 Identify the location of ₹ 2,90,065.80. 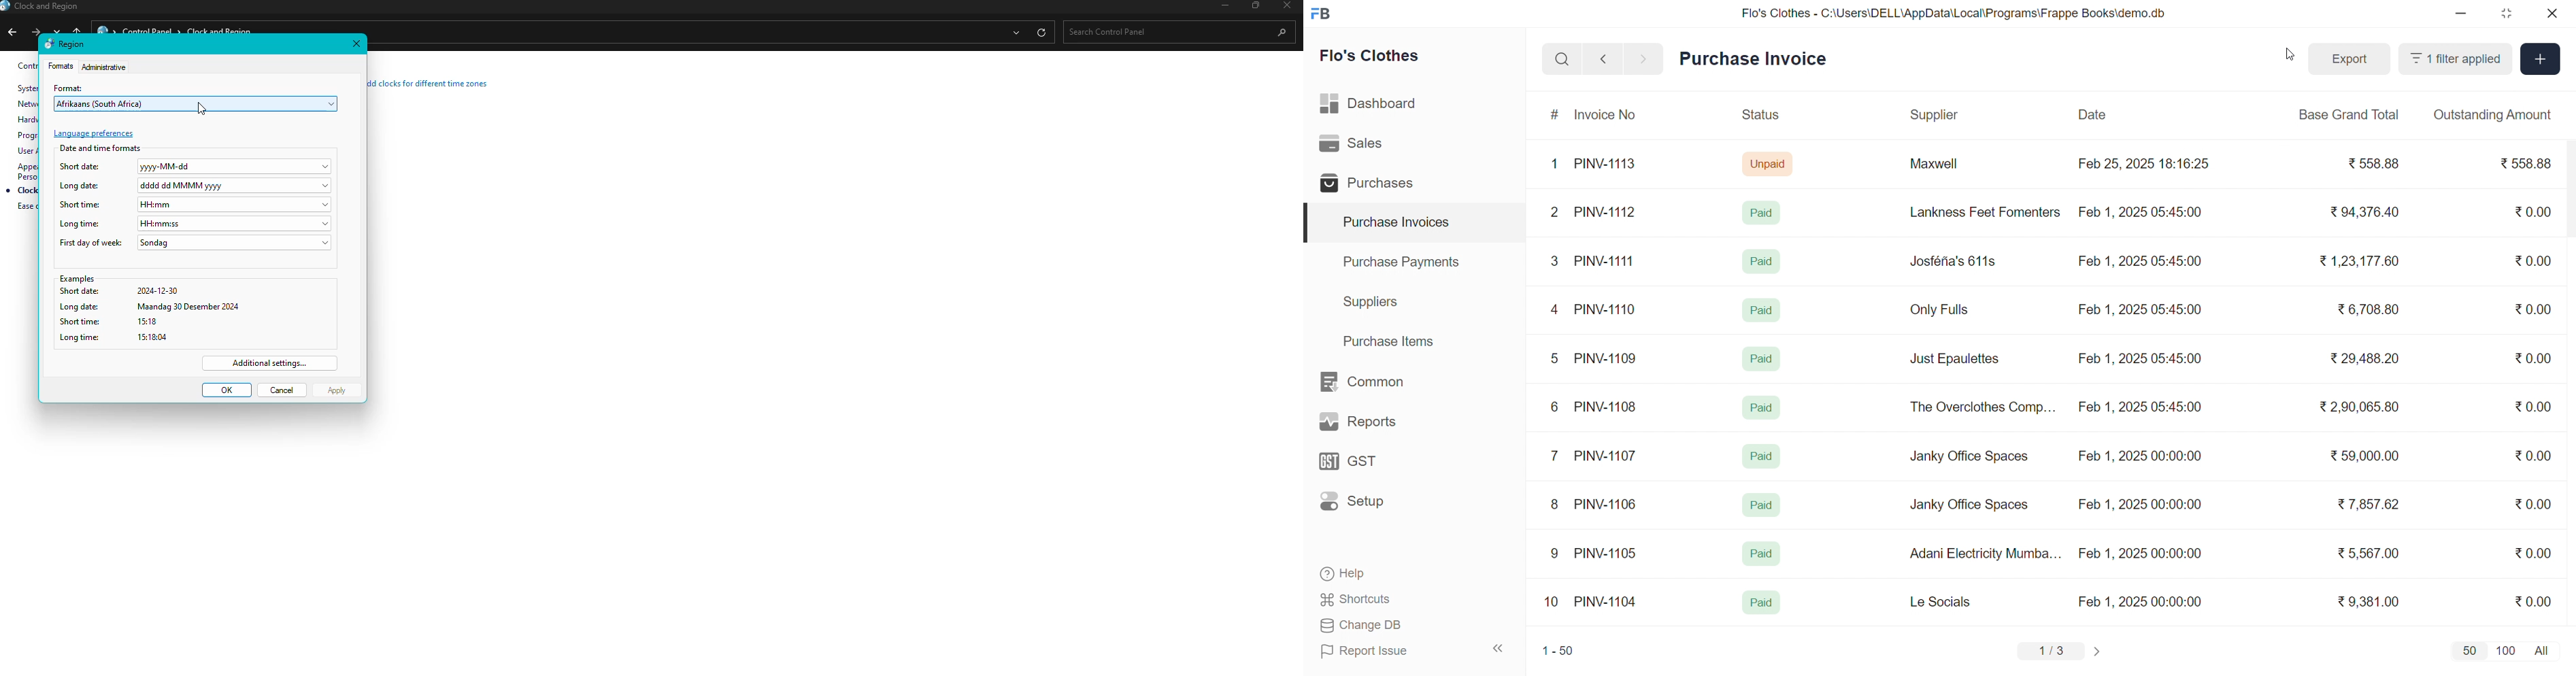
(2361, 408).